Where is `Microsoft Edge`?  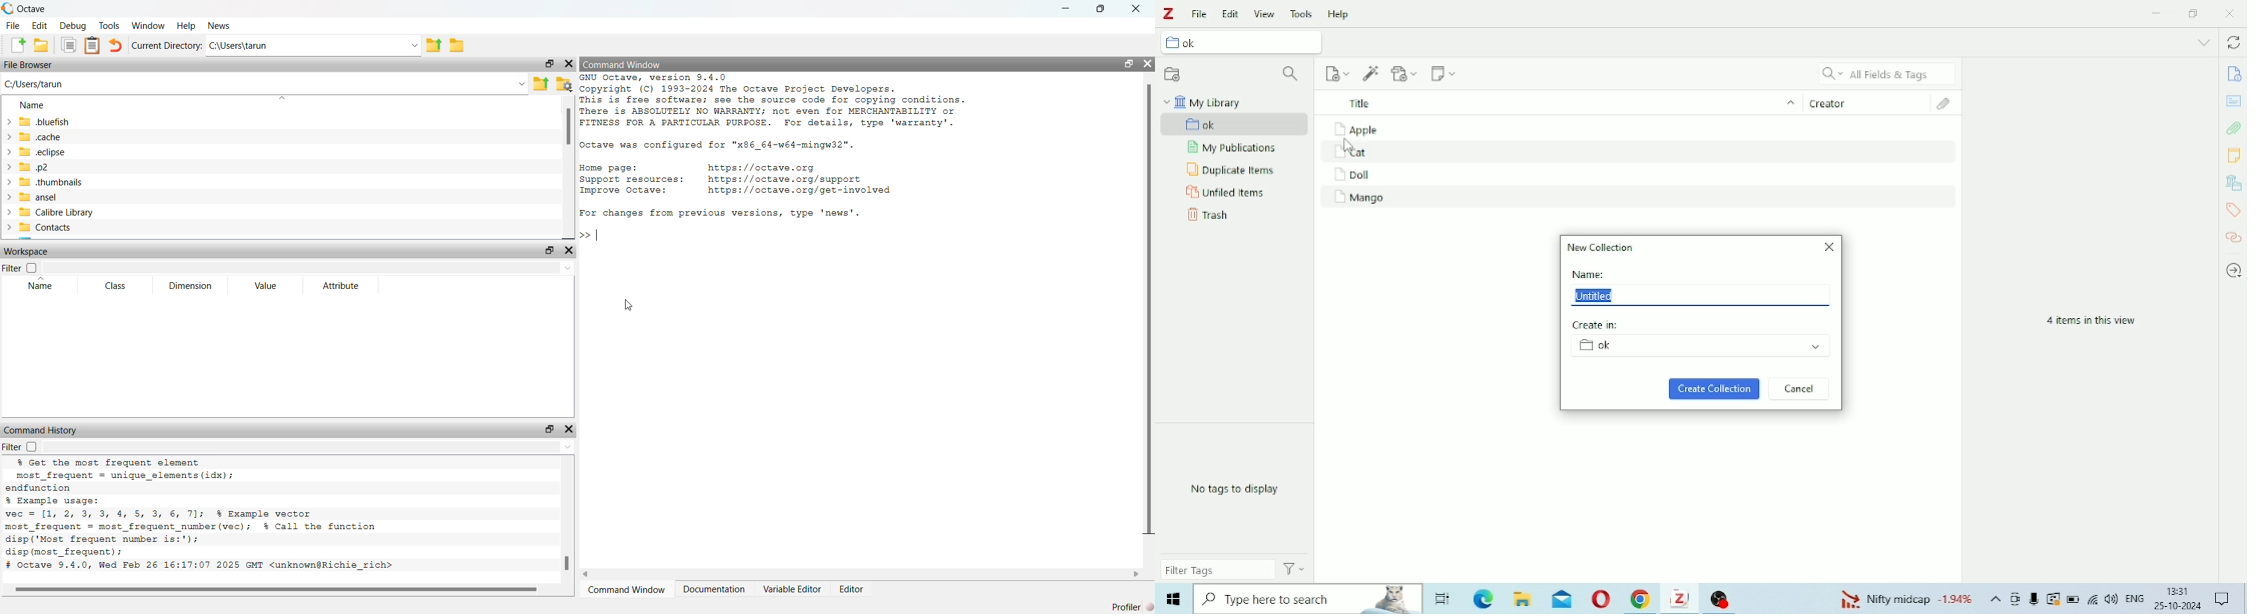
Microsoft Edge is located at coordinates (1483, 598).